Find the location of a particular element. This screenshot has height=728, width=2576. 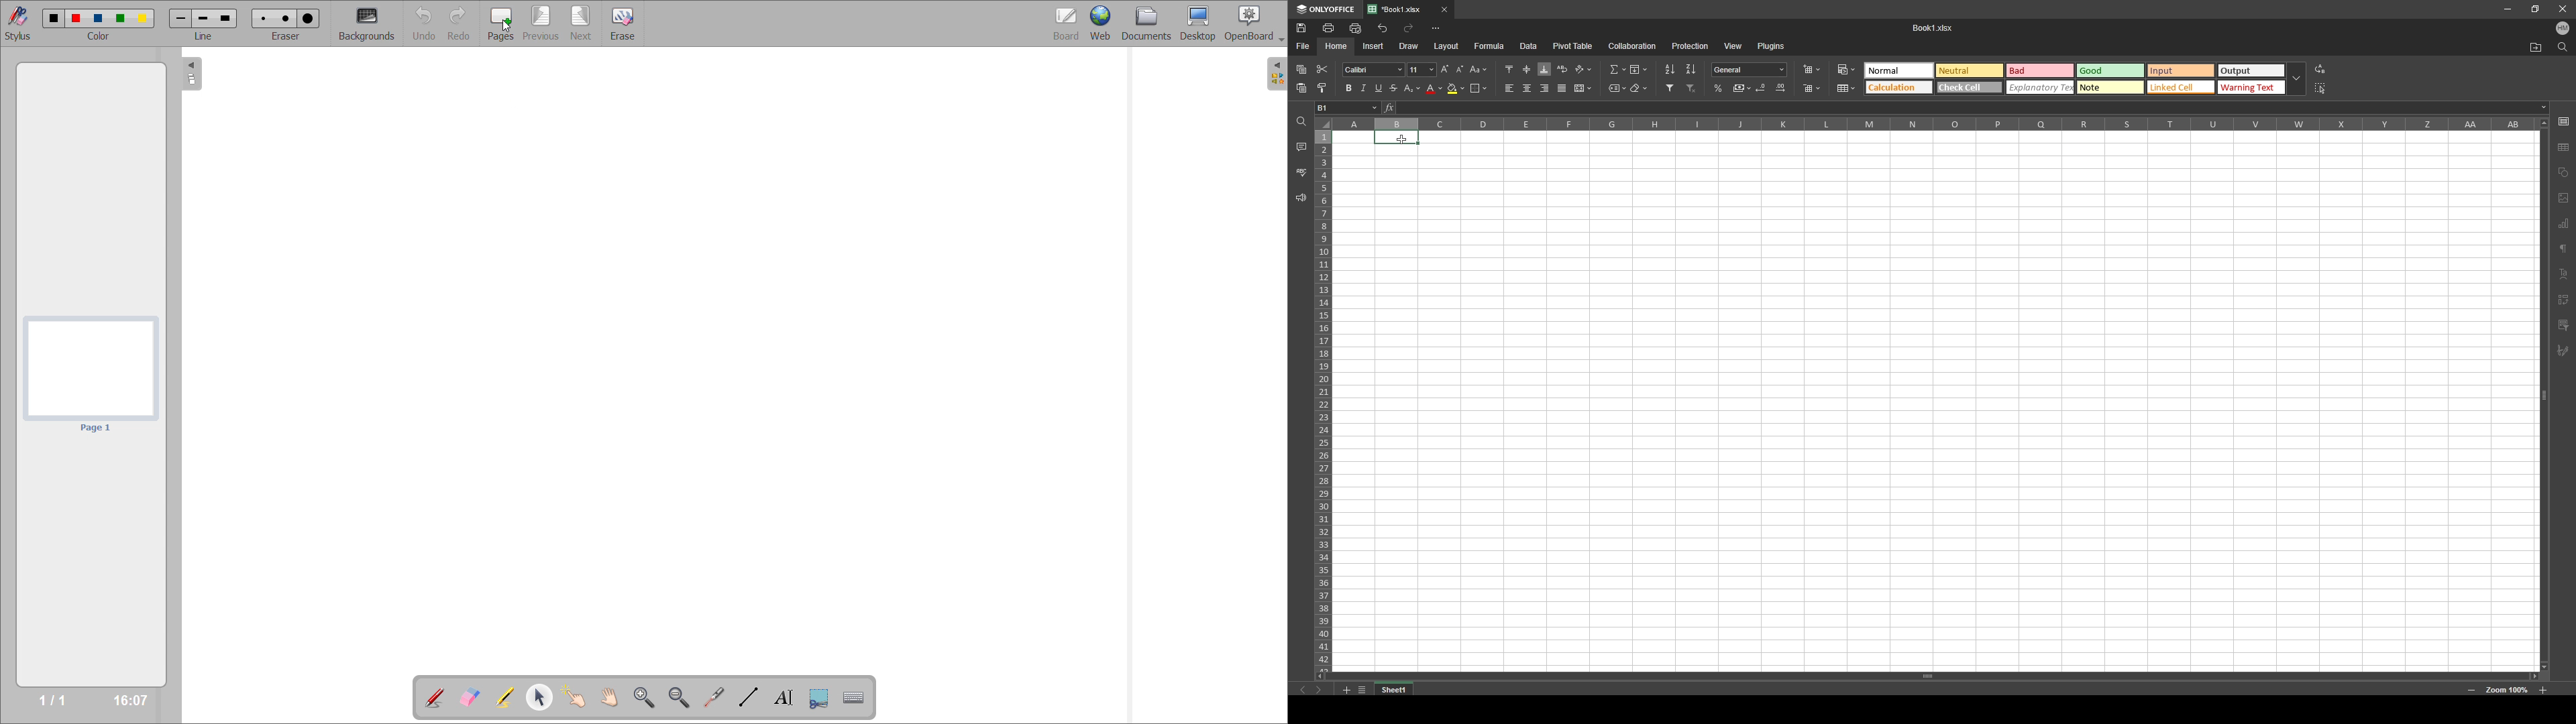

Bad is located at coordinates (2039, 70).